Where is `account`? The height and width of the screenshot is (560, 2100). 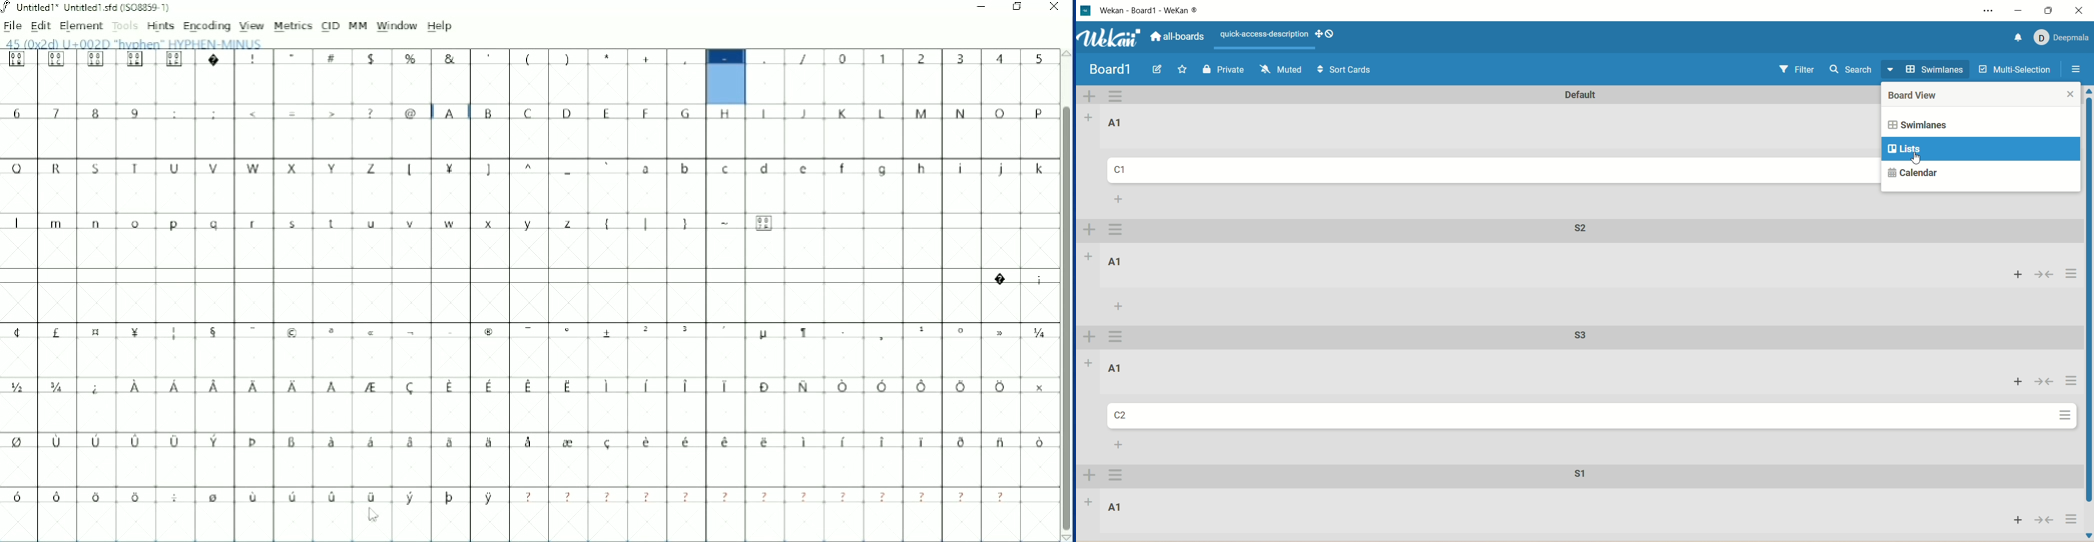
account is located at coordinates (2063, 38).